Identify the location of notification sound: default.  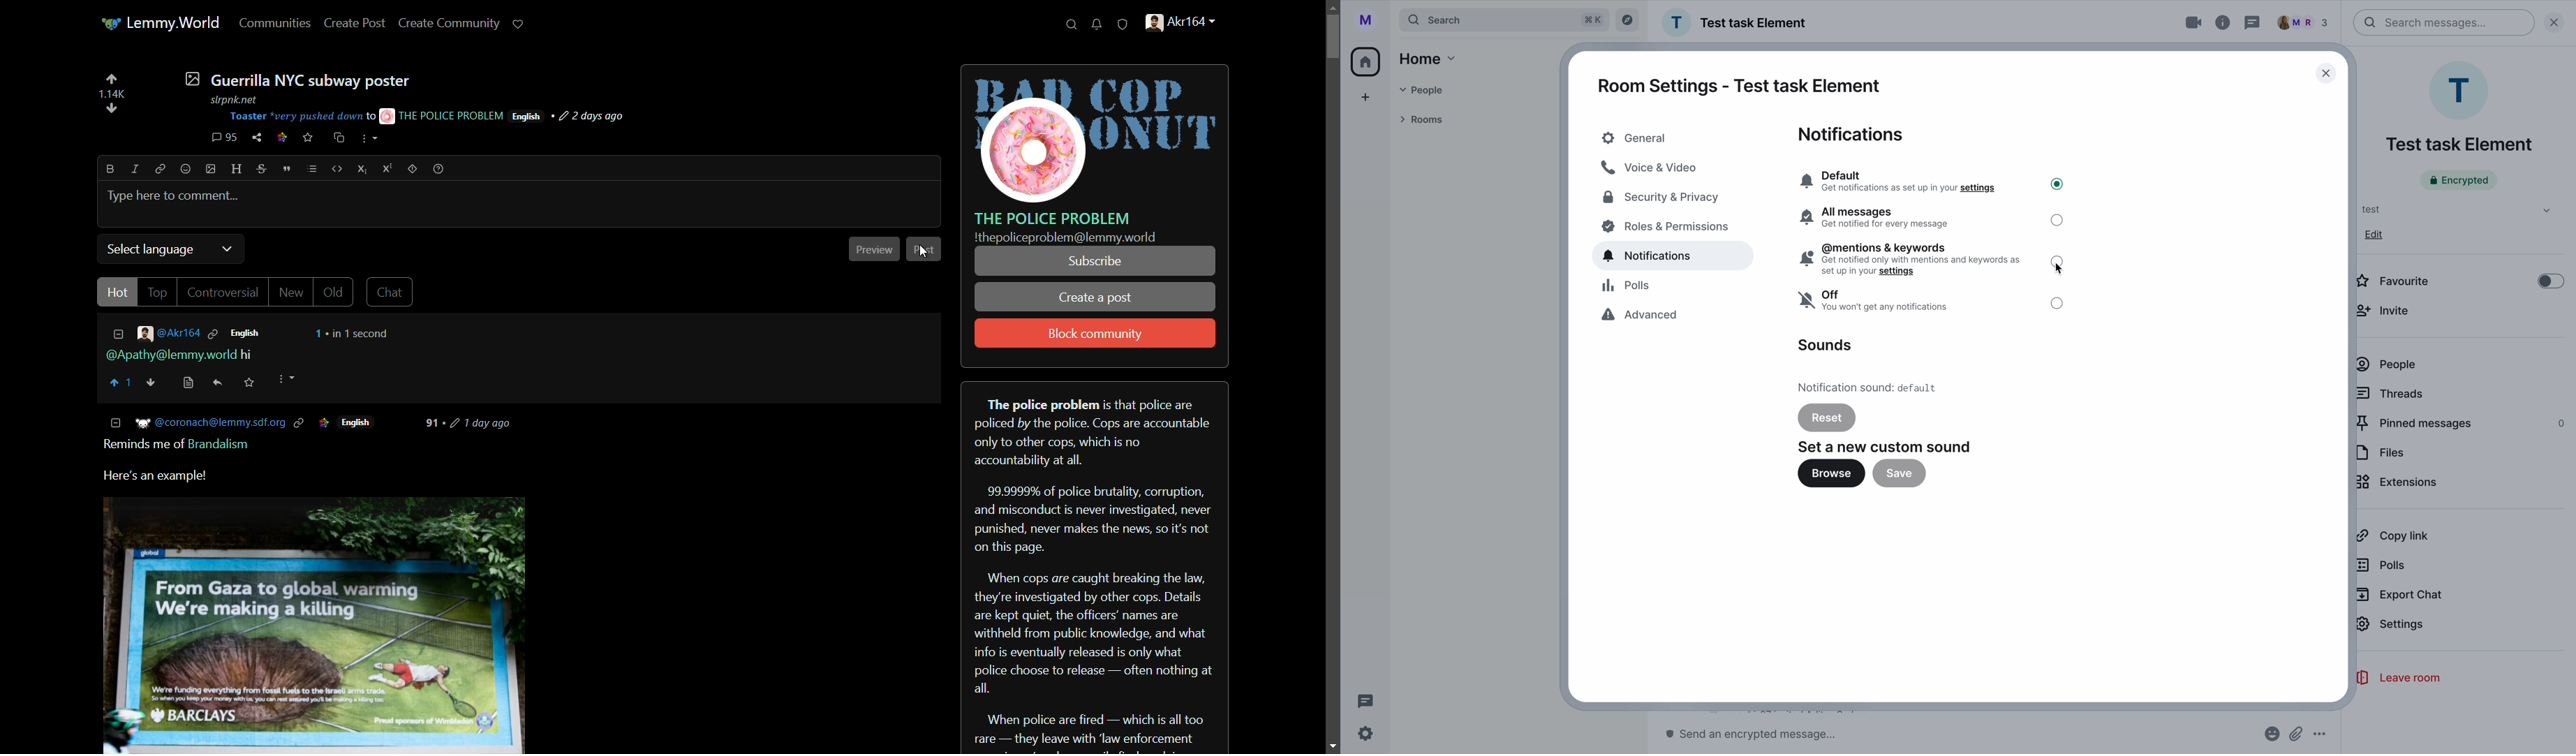
(1872, 386).